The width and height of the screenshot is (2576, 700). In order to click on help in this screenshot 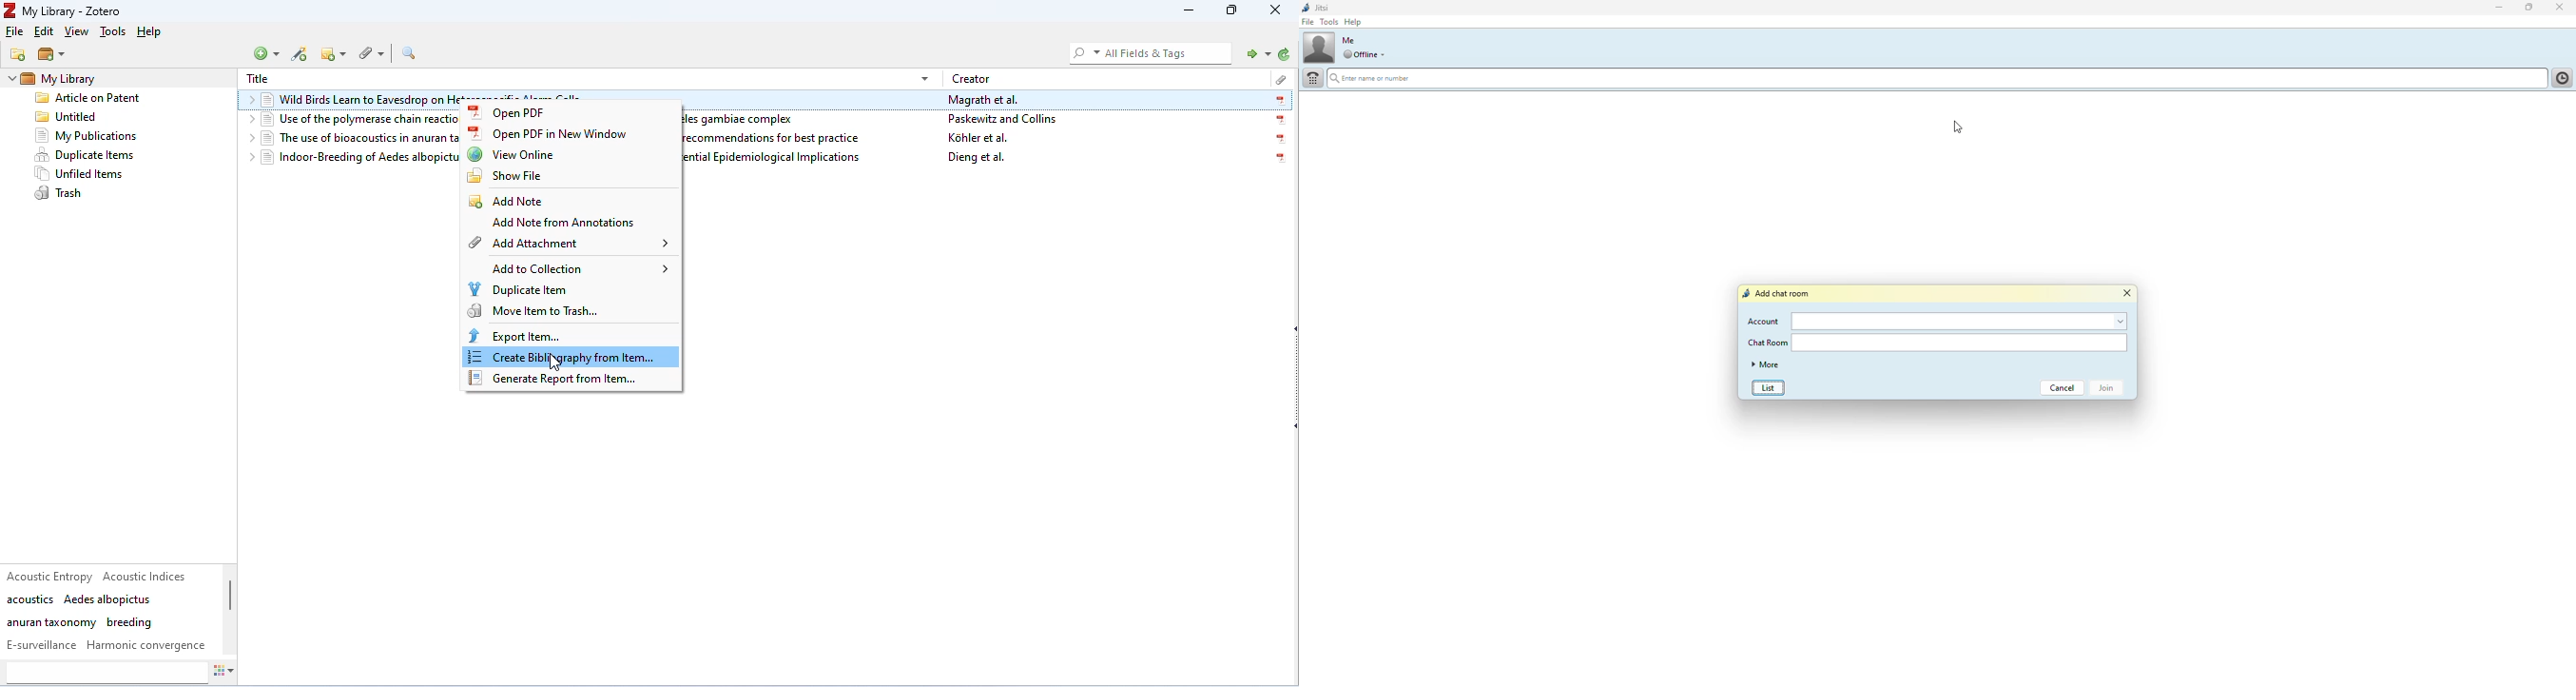, I will do `click(1353, 21)`.